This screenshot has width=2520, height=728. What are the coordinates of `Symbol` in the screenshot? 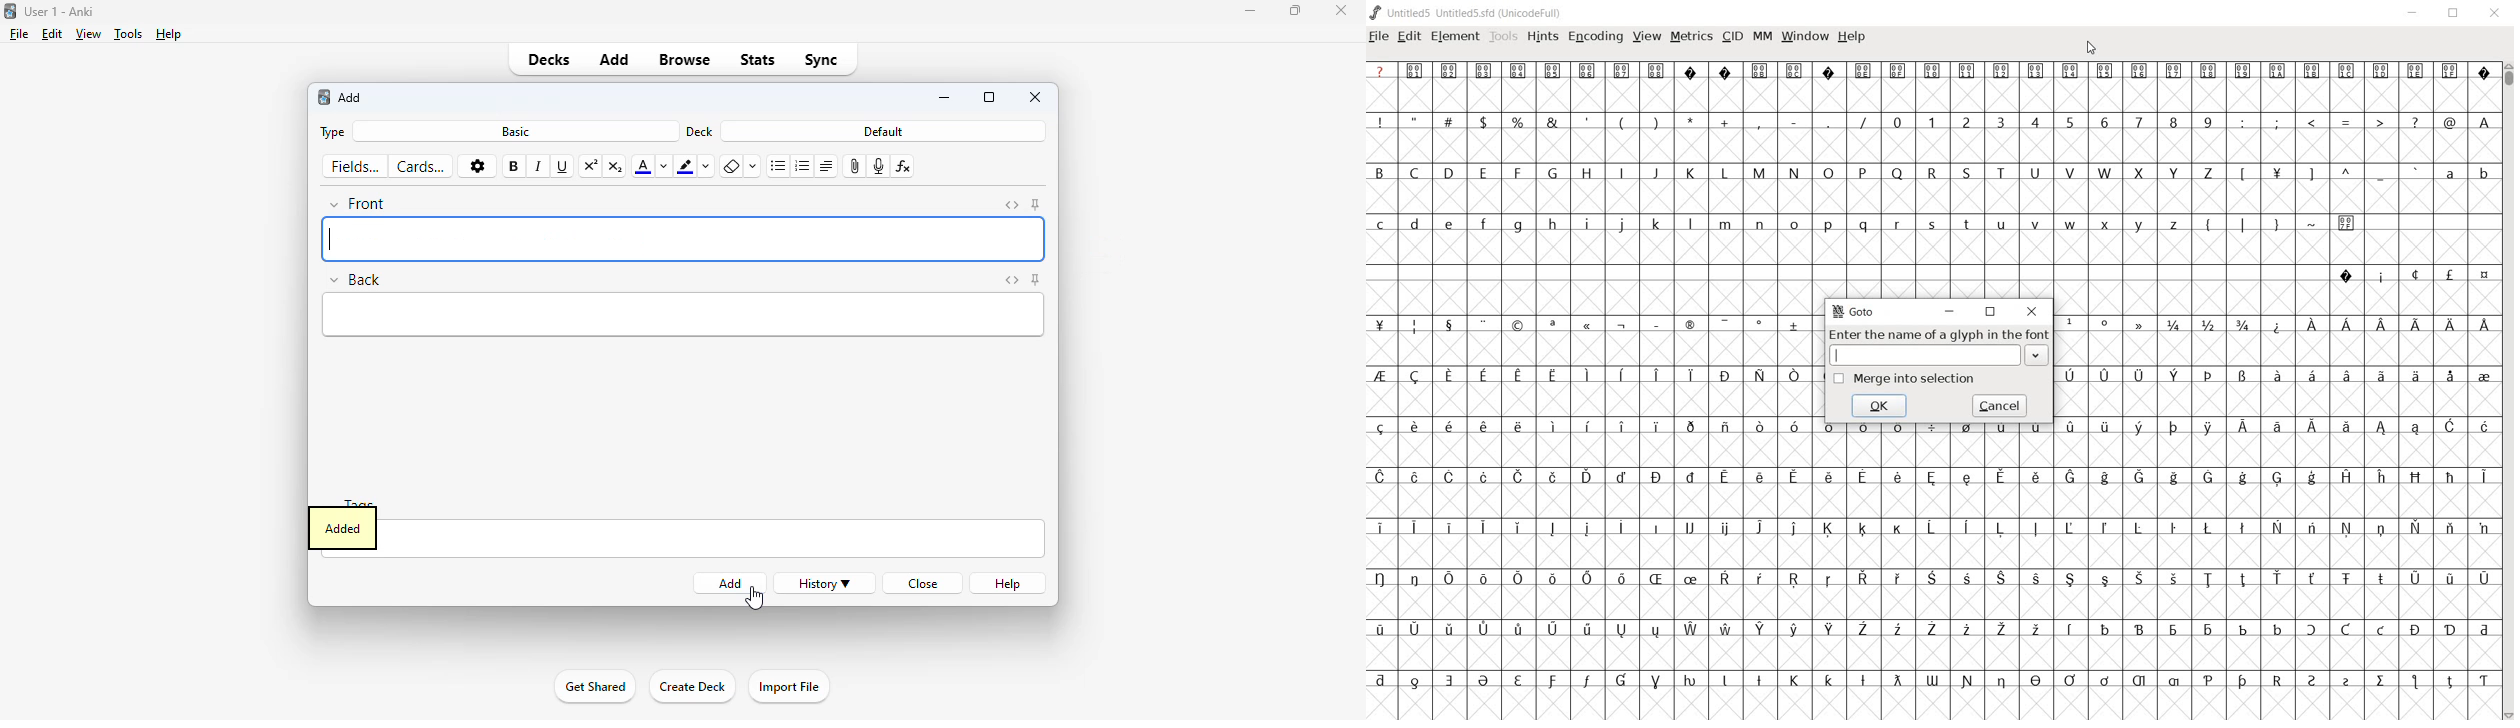 It's located at (1967, 681).